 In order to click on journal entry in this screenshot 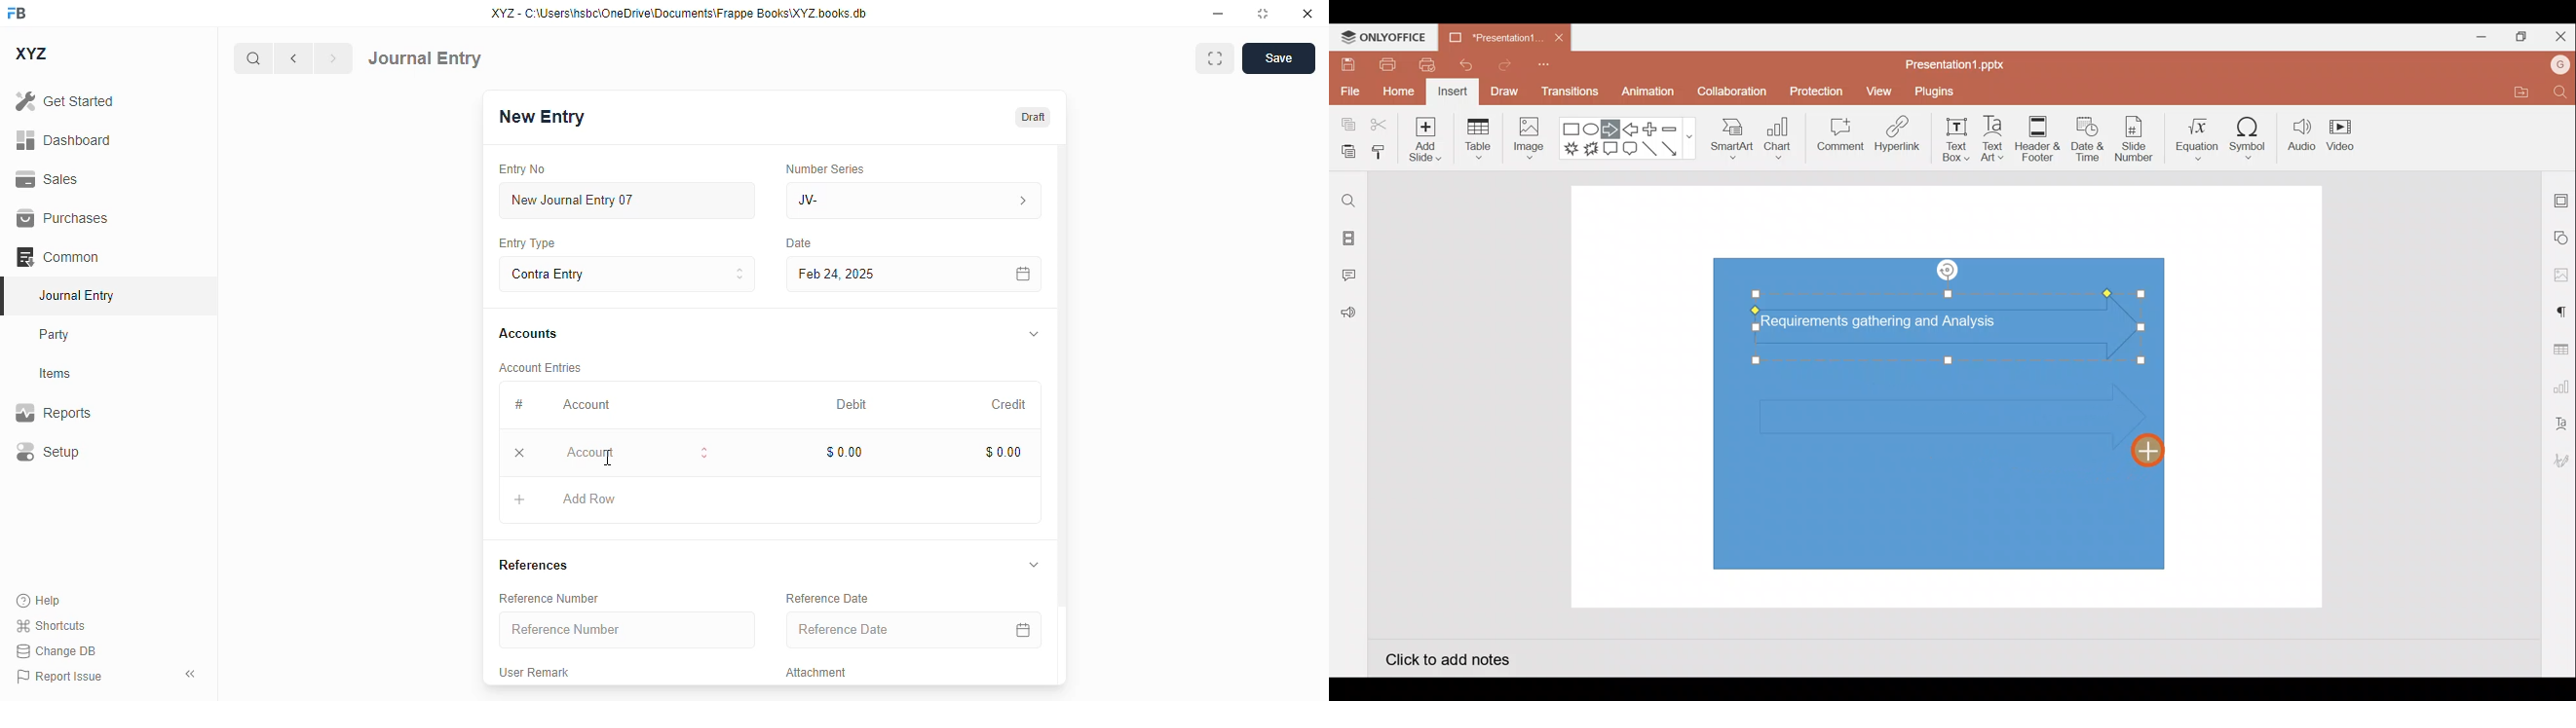, I will do `click(425, 58)`.